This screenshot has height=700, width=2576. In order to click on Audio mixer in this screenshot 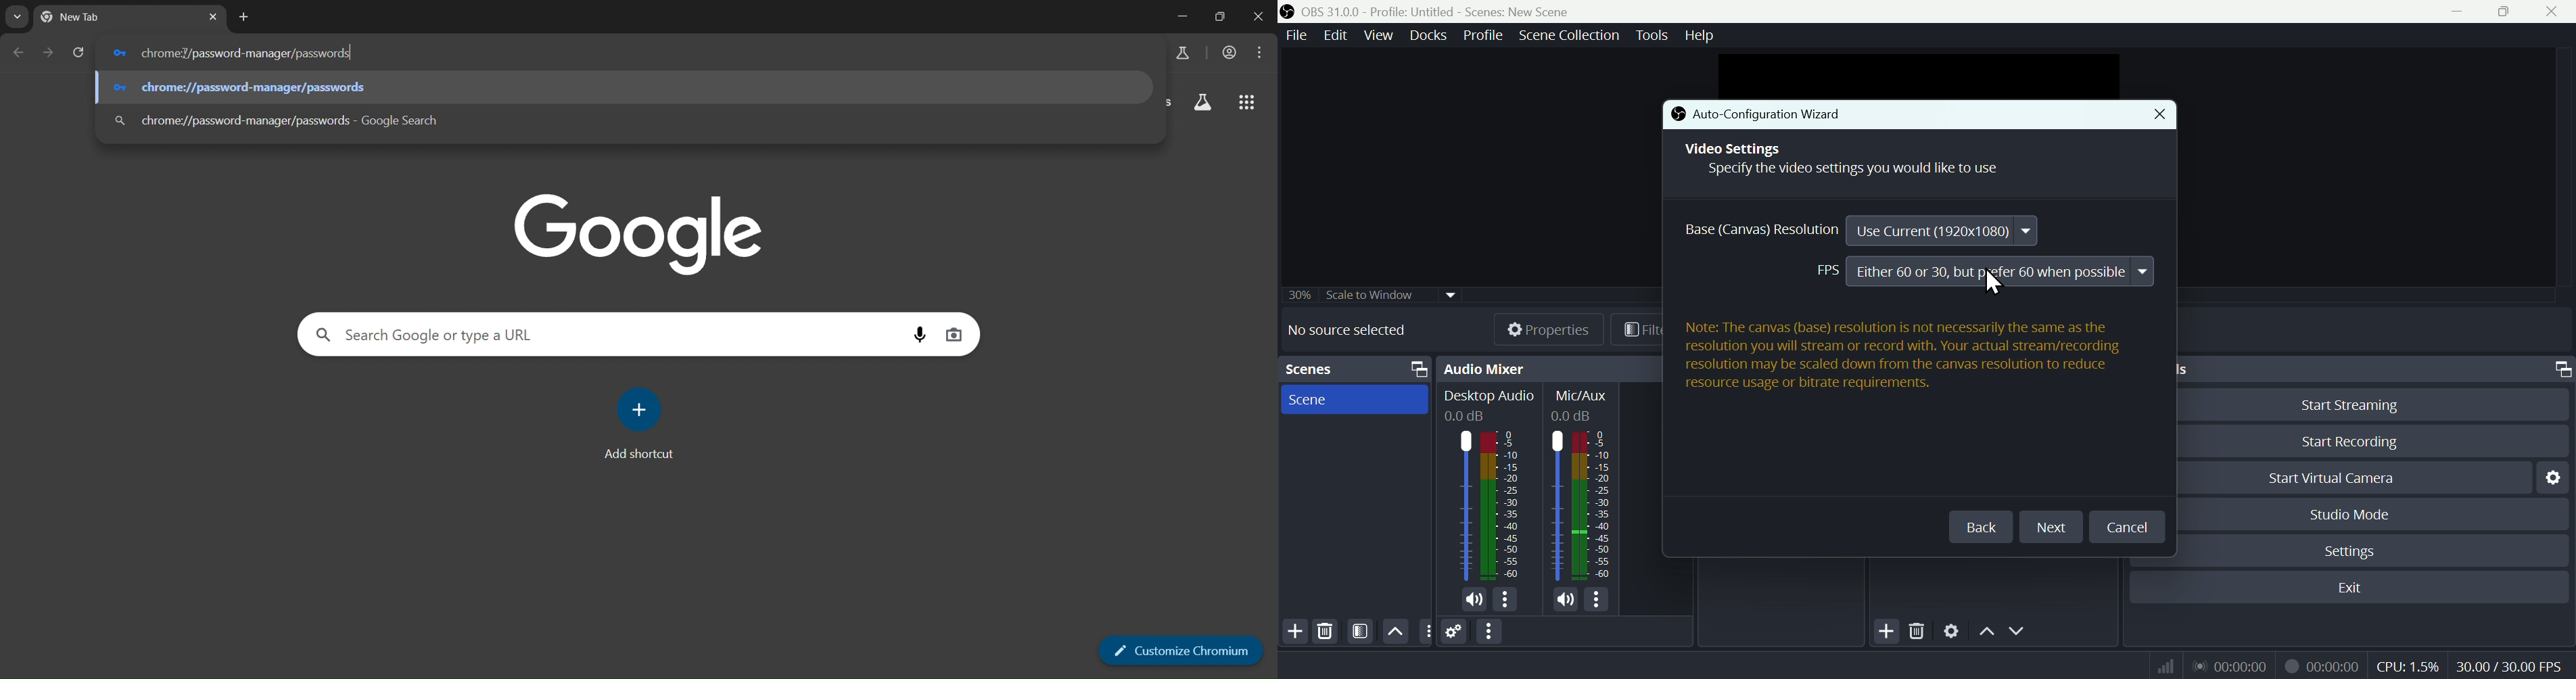, I will do `click(1484, 369)`.